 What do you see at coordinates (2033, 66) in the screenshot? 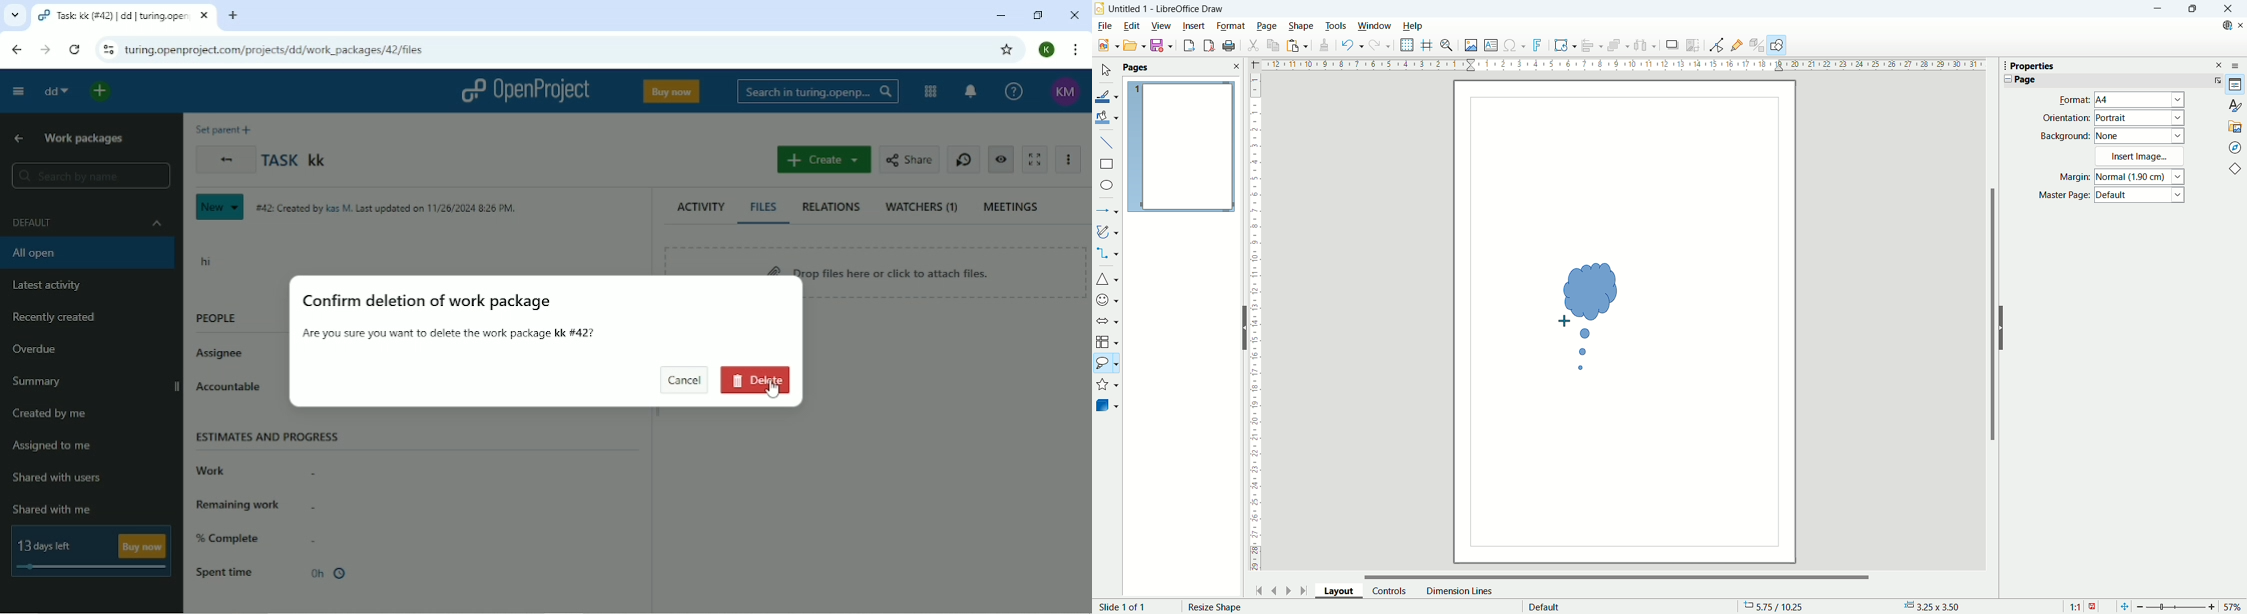
I see `Properties` at bounding box center [2033, 66].